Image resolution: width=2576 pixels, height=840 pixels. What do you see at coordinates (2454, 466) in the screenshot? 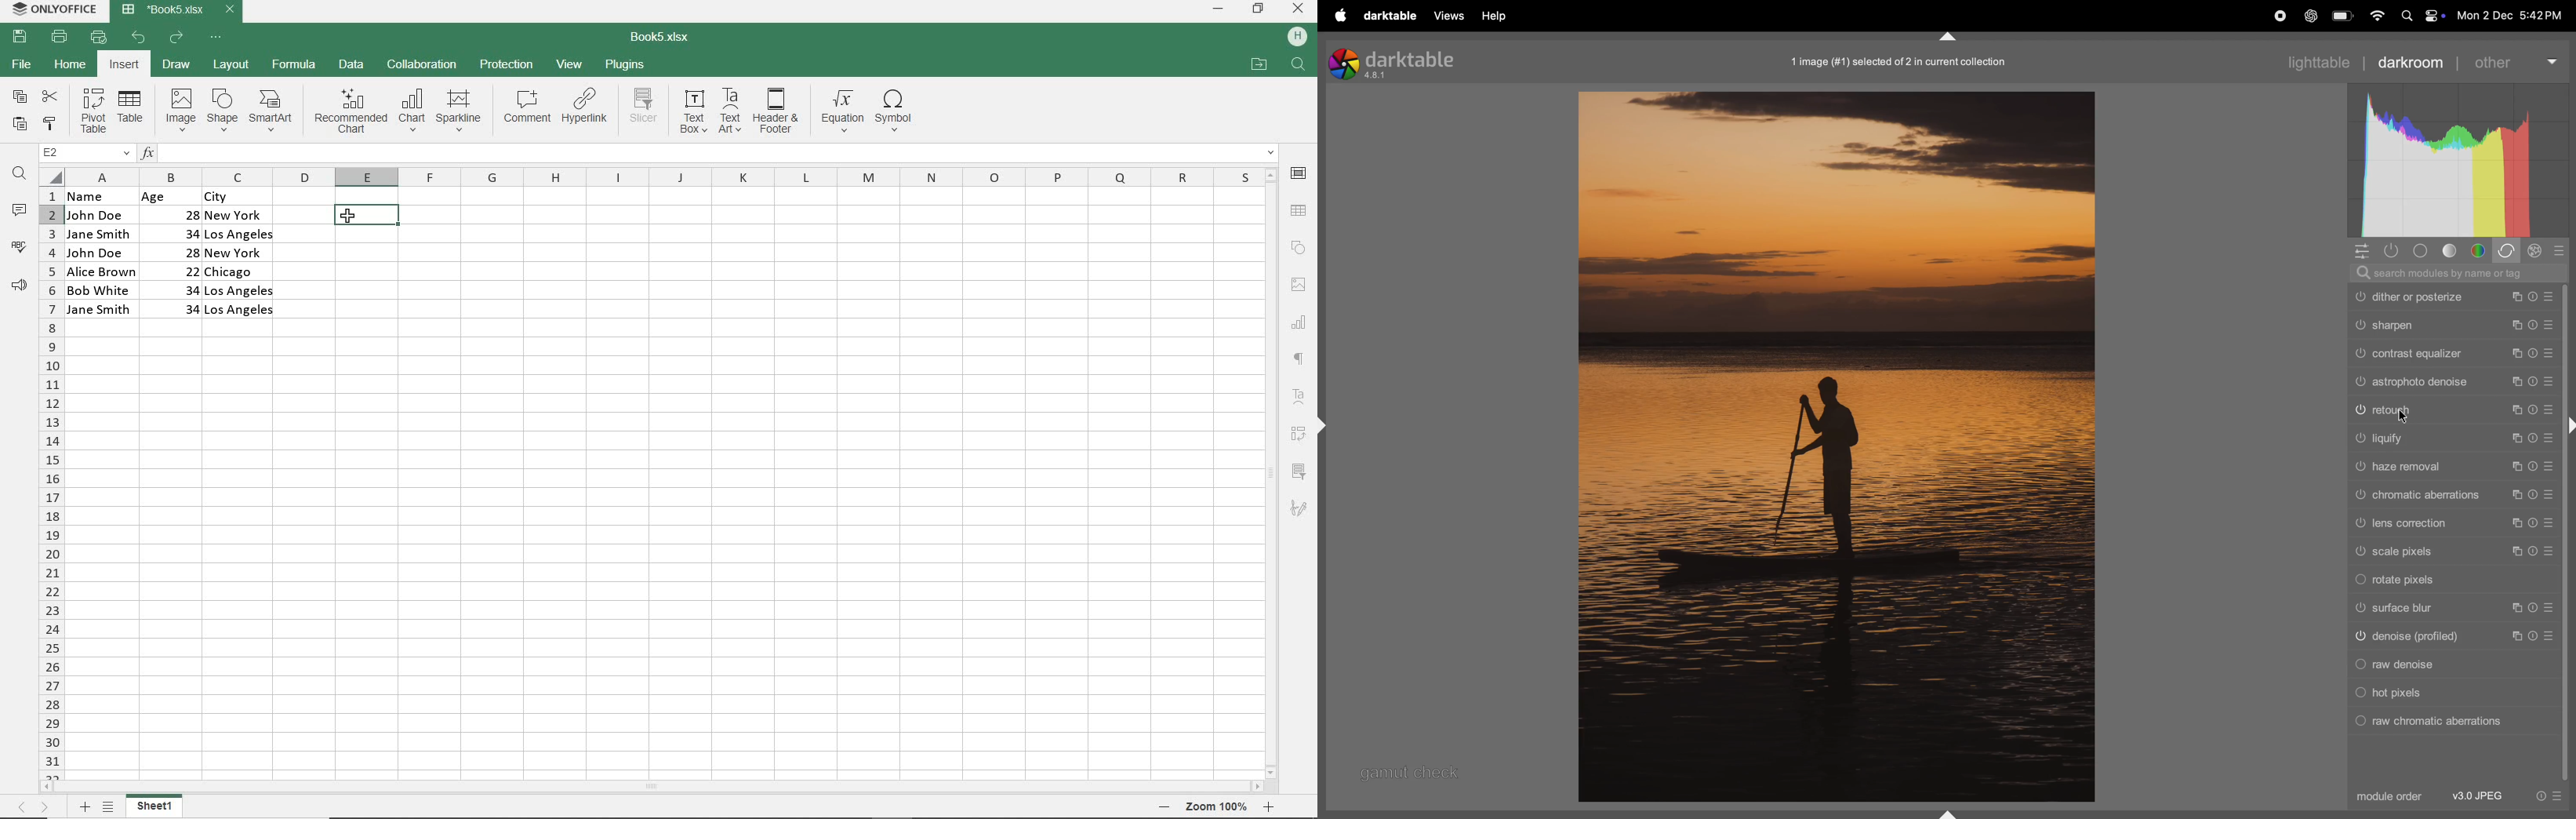
I see `haze removal` at bounding box center [2454, 466].